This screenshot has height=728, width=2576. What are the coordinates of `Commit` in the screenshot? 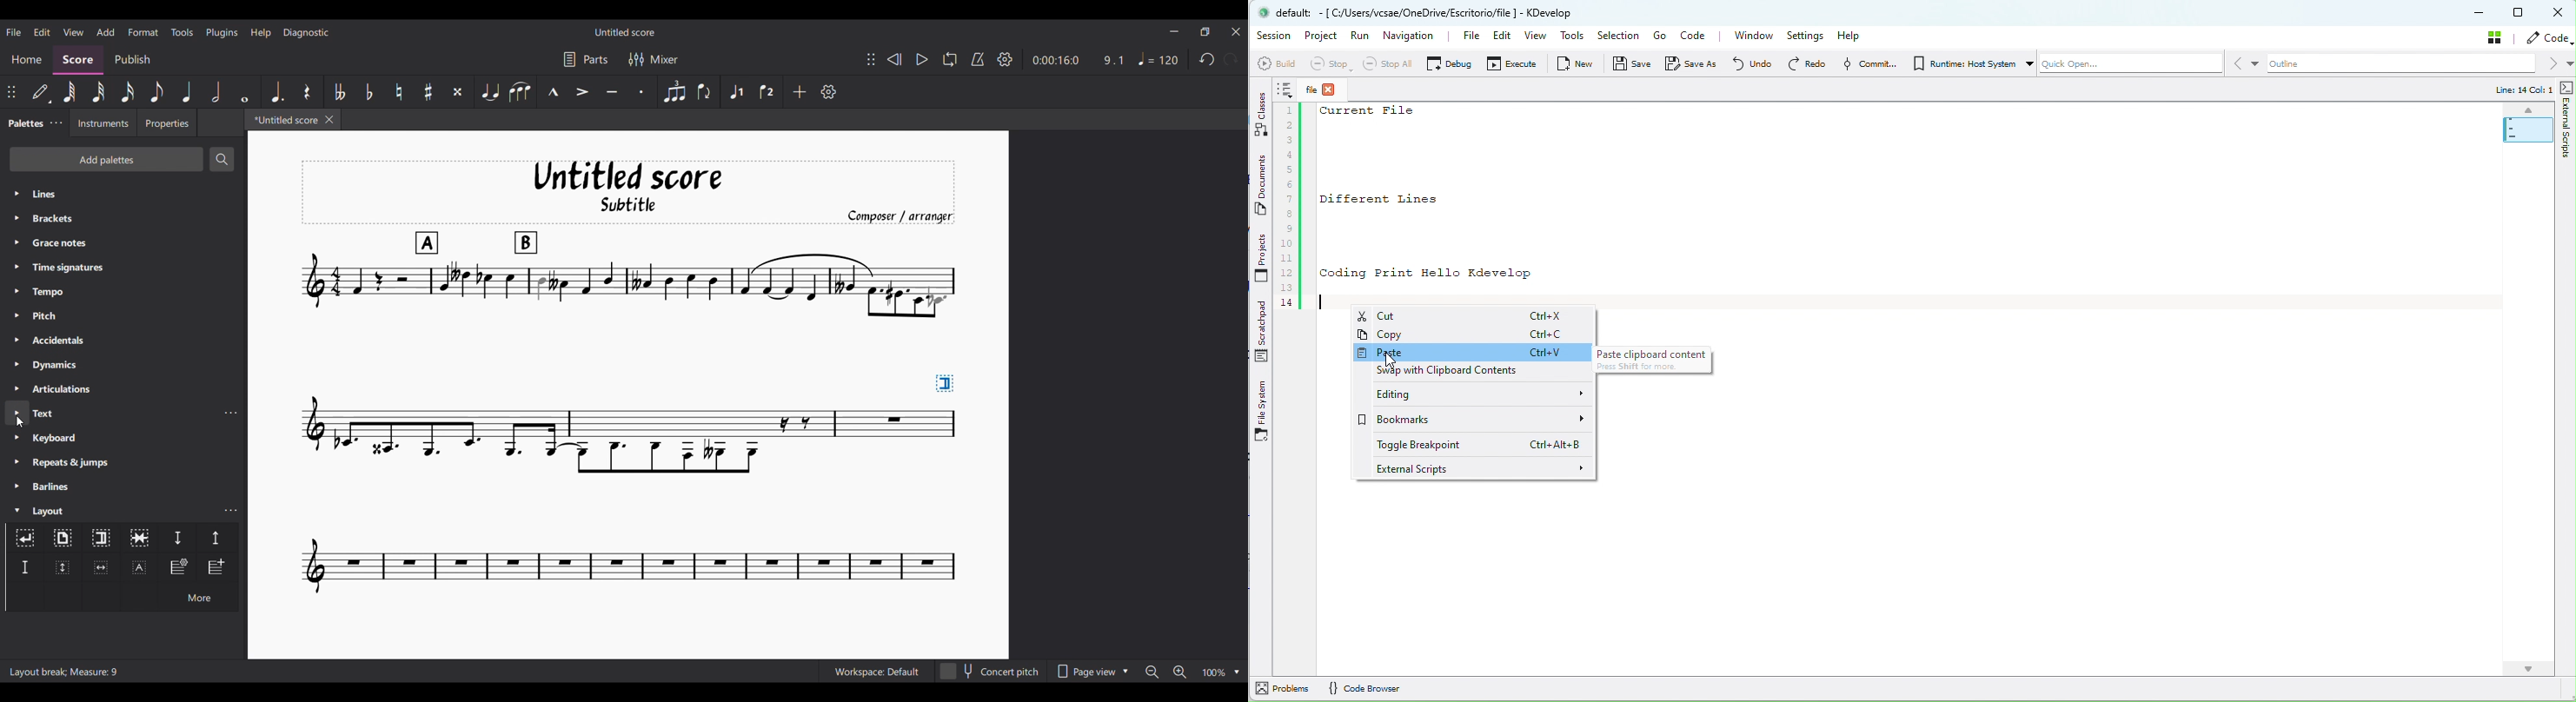 It's located at (1867, 63).